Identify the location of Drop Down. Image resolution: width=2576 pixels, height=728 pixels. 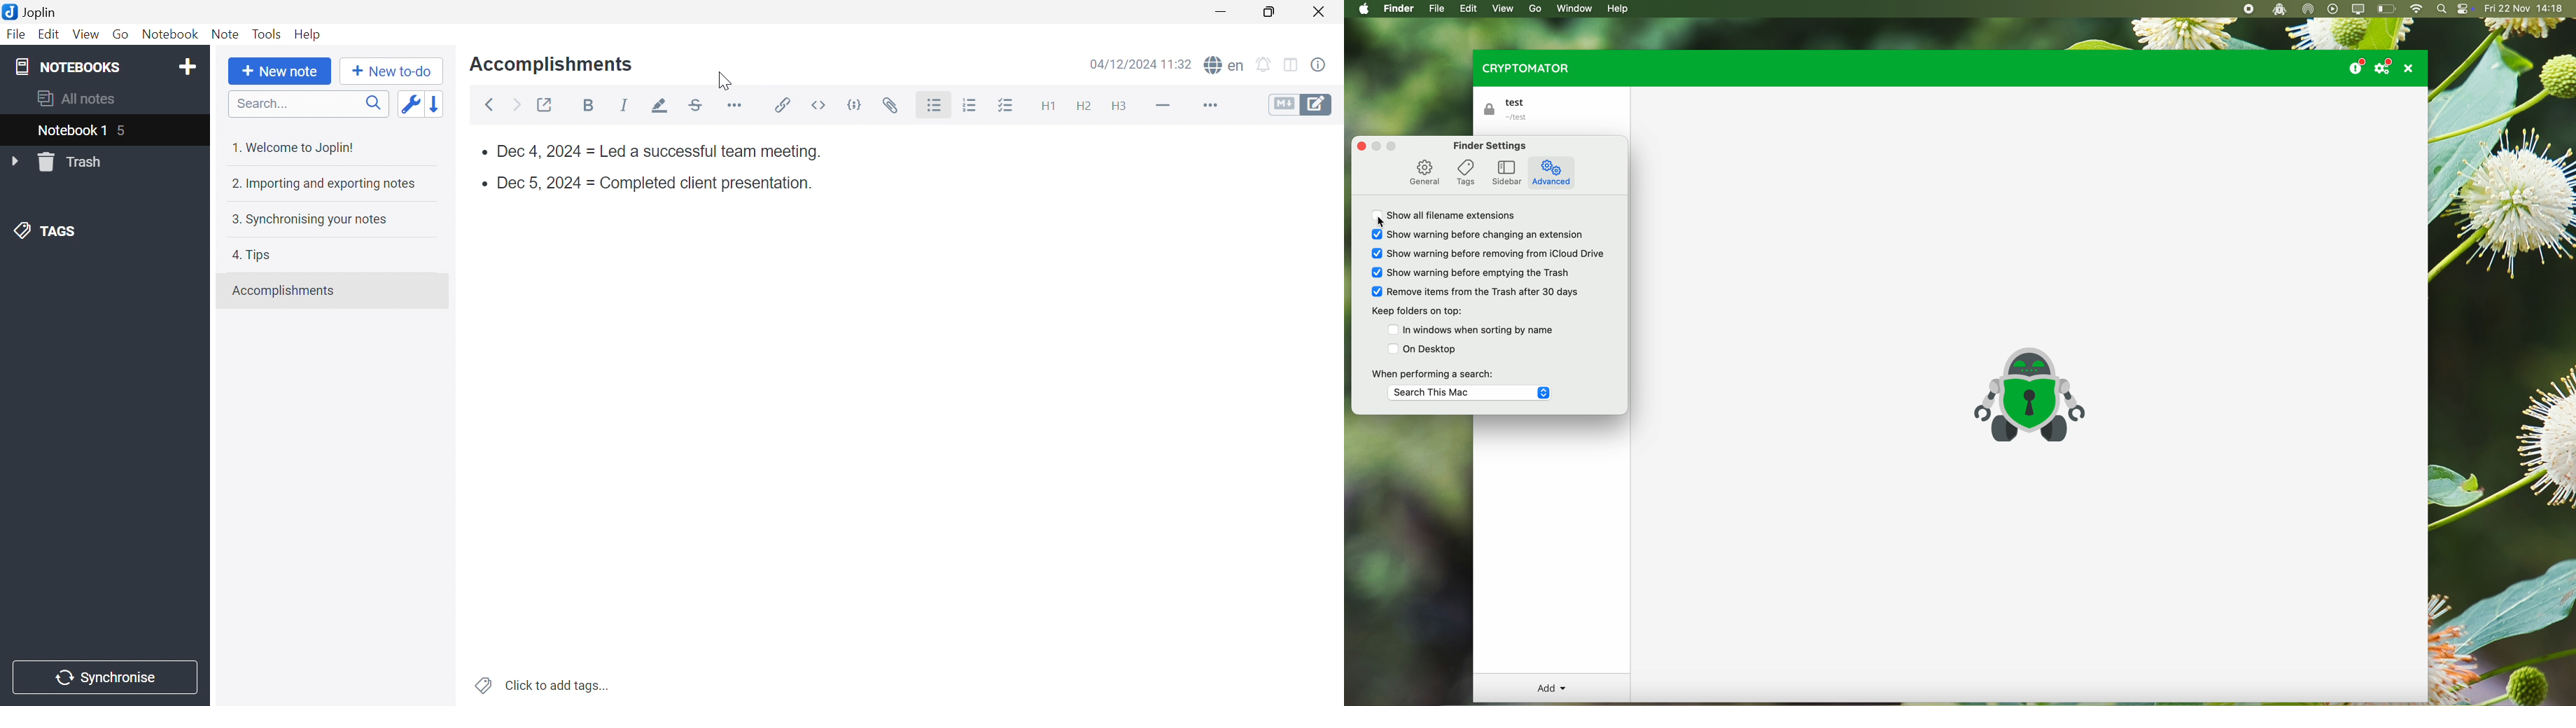
(15, 160).